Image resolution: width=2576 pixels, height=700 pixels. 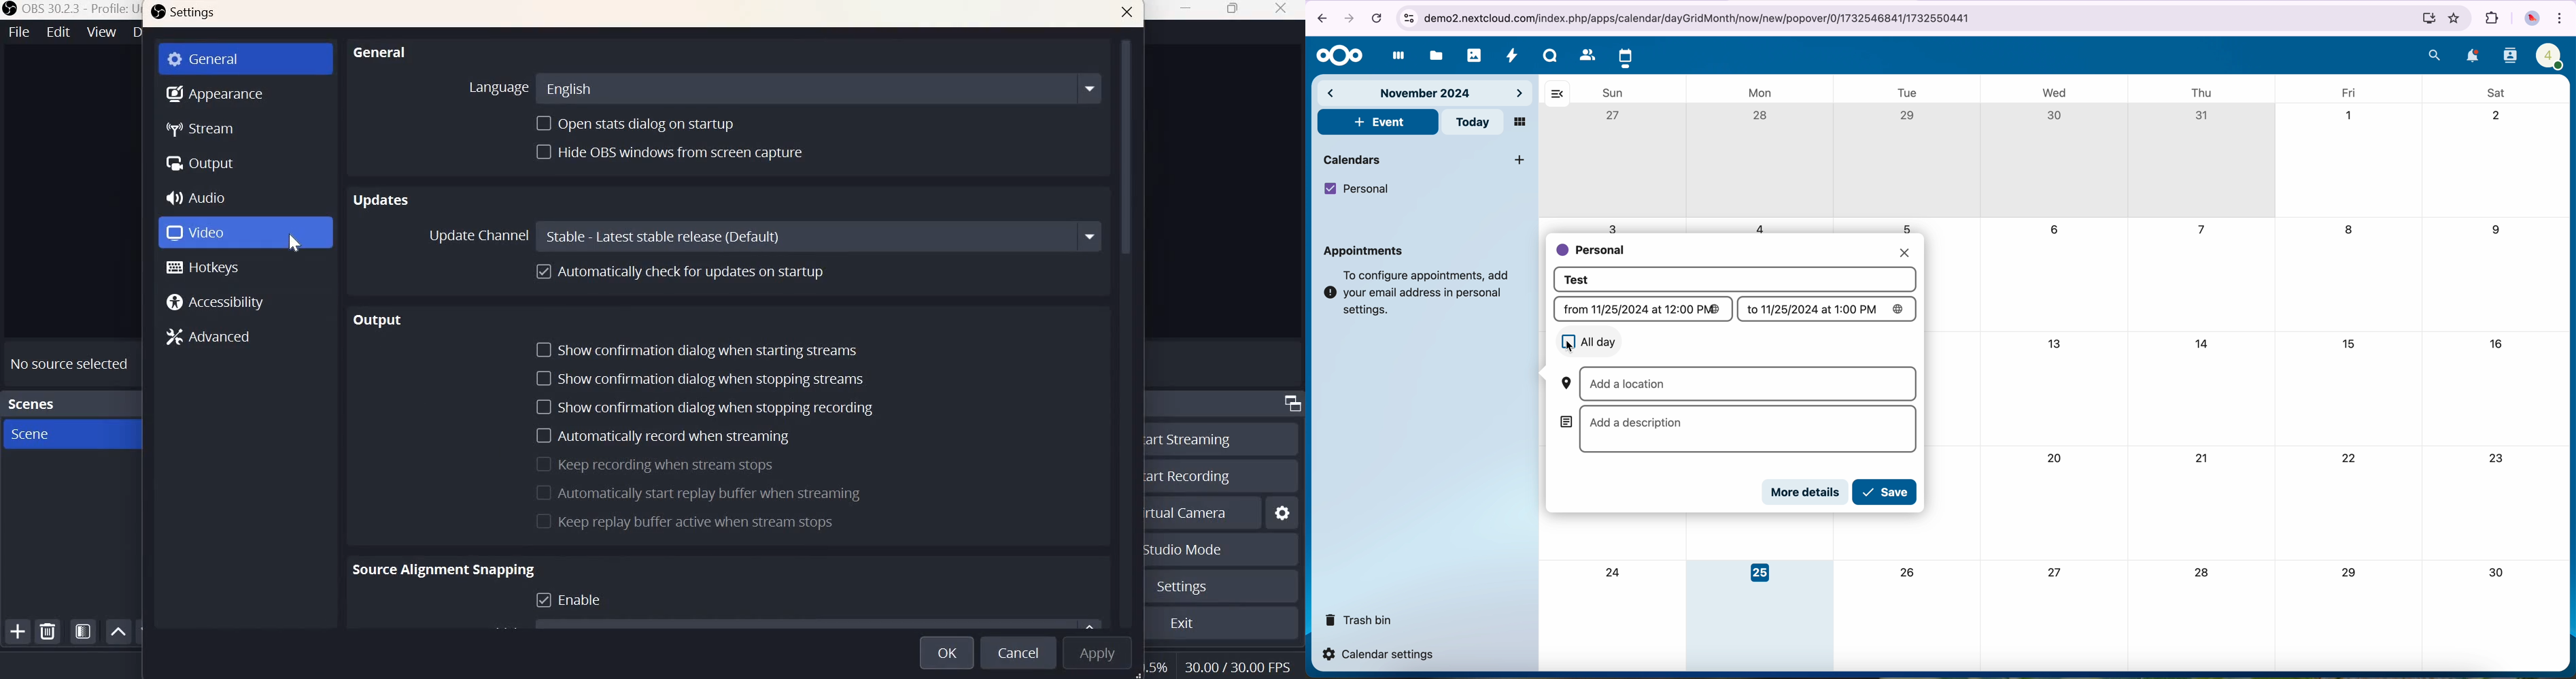 What do you see at coordinates (203, 267) in the screenshot?
I see `Hotkeys` at bounding box center [203, 267].